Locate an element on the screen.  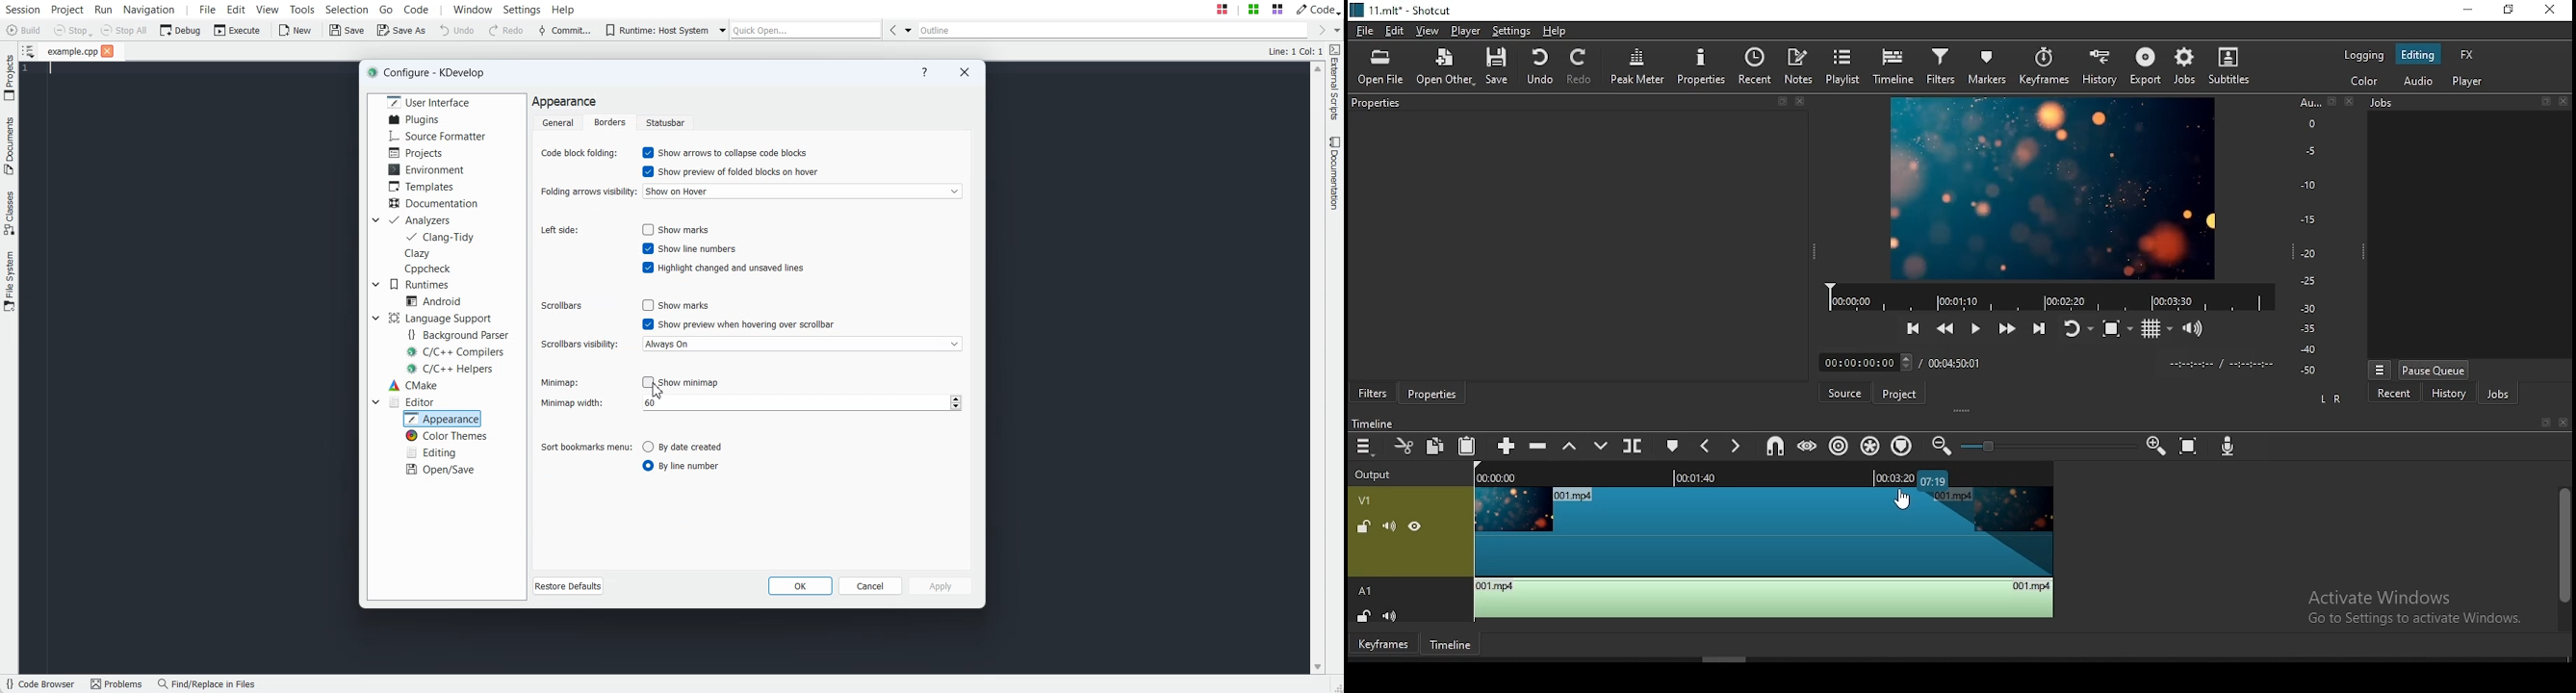
cut is located at coordinates (1400, 445).